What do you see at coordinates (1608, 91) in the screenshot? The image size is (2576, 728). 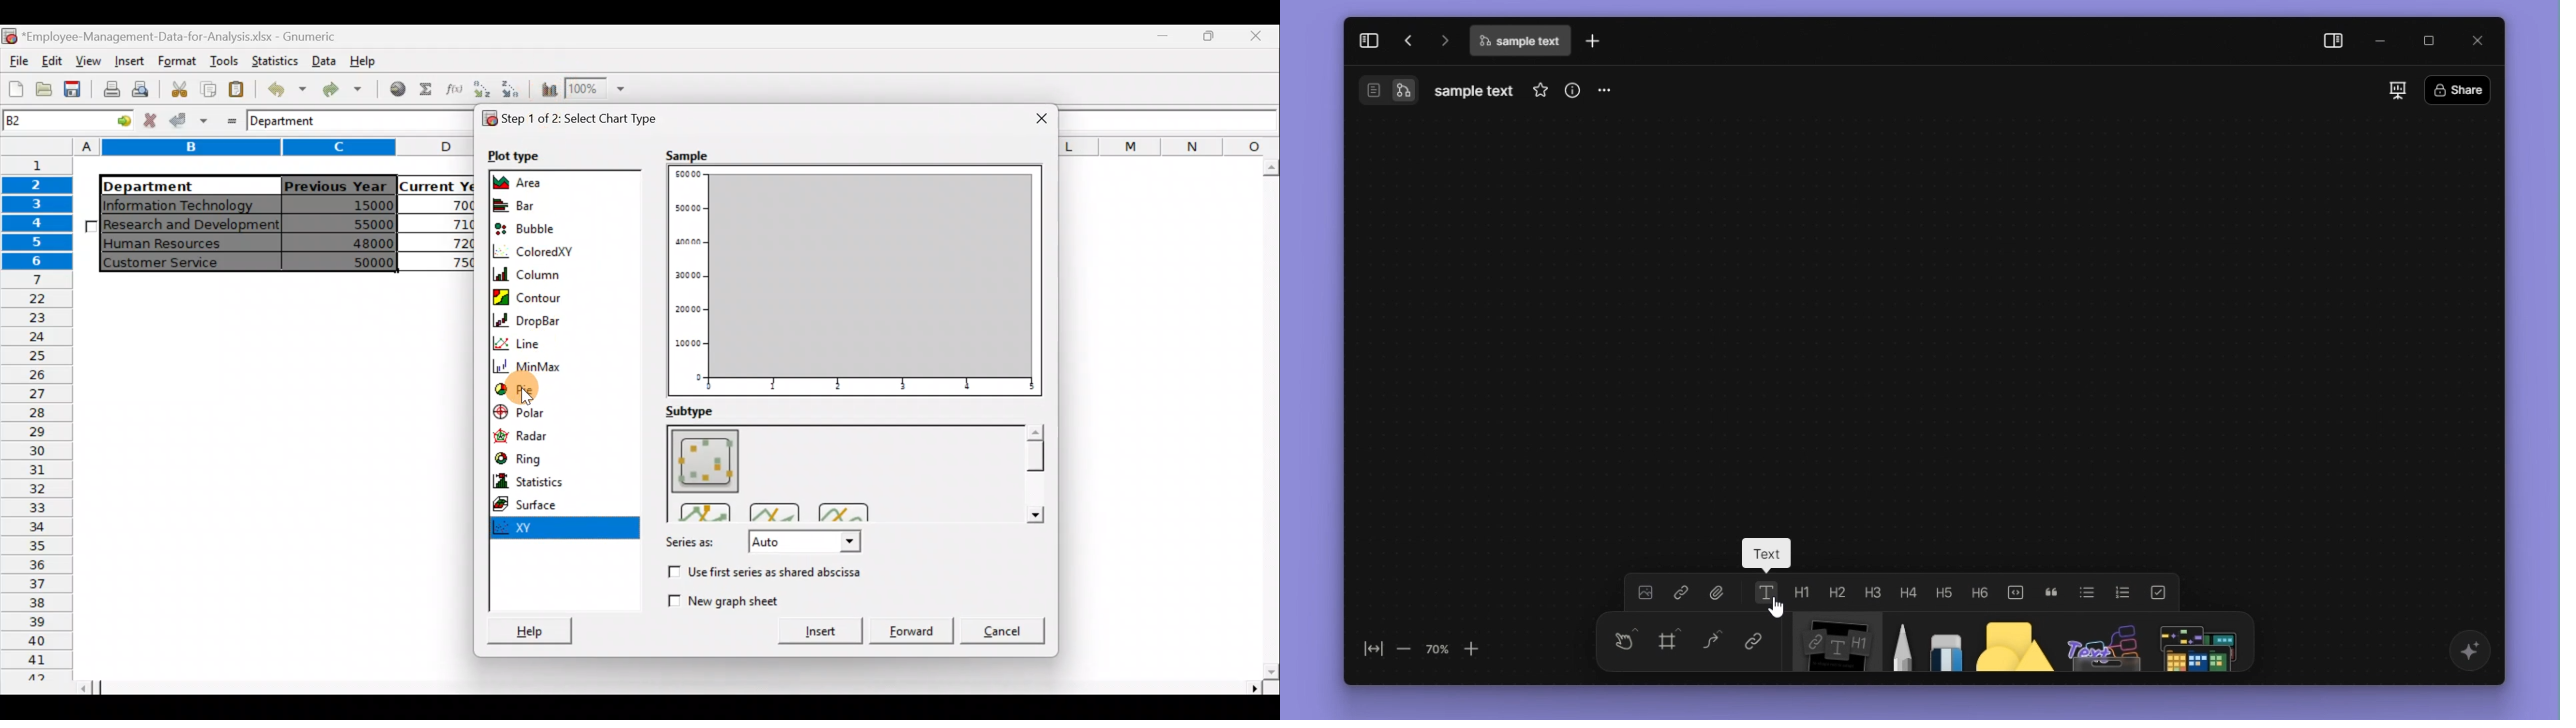 I see `more options` at bounding box center [1608, 91].